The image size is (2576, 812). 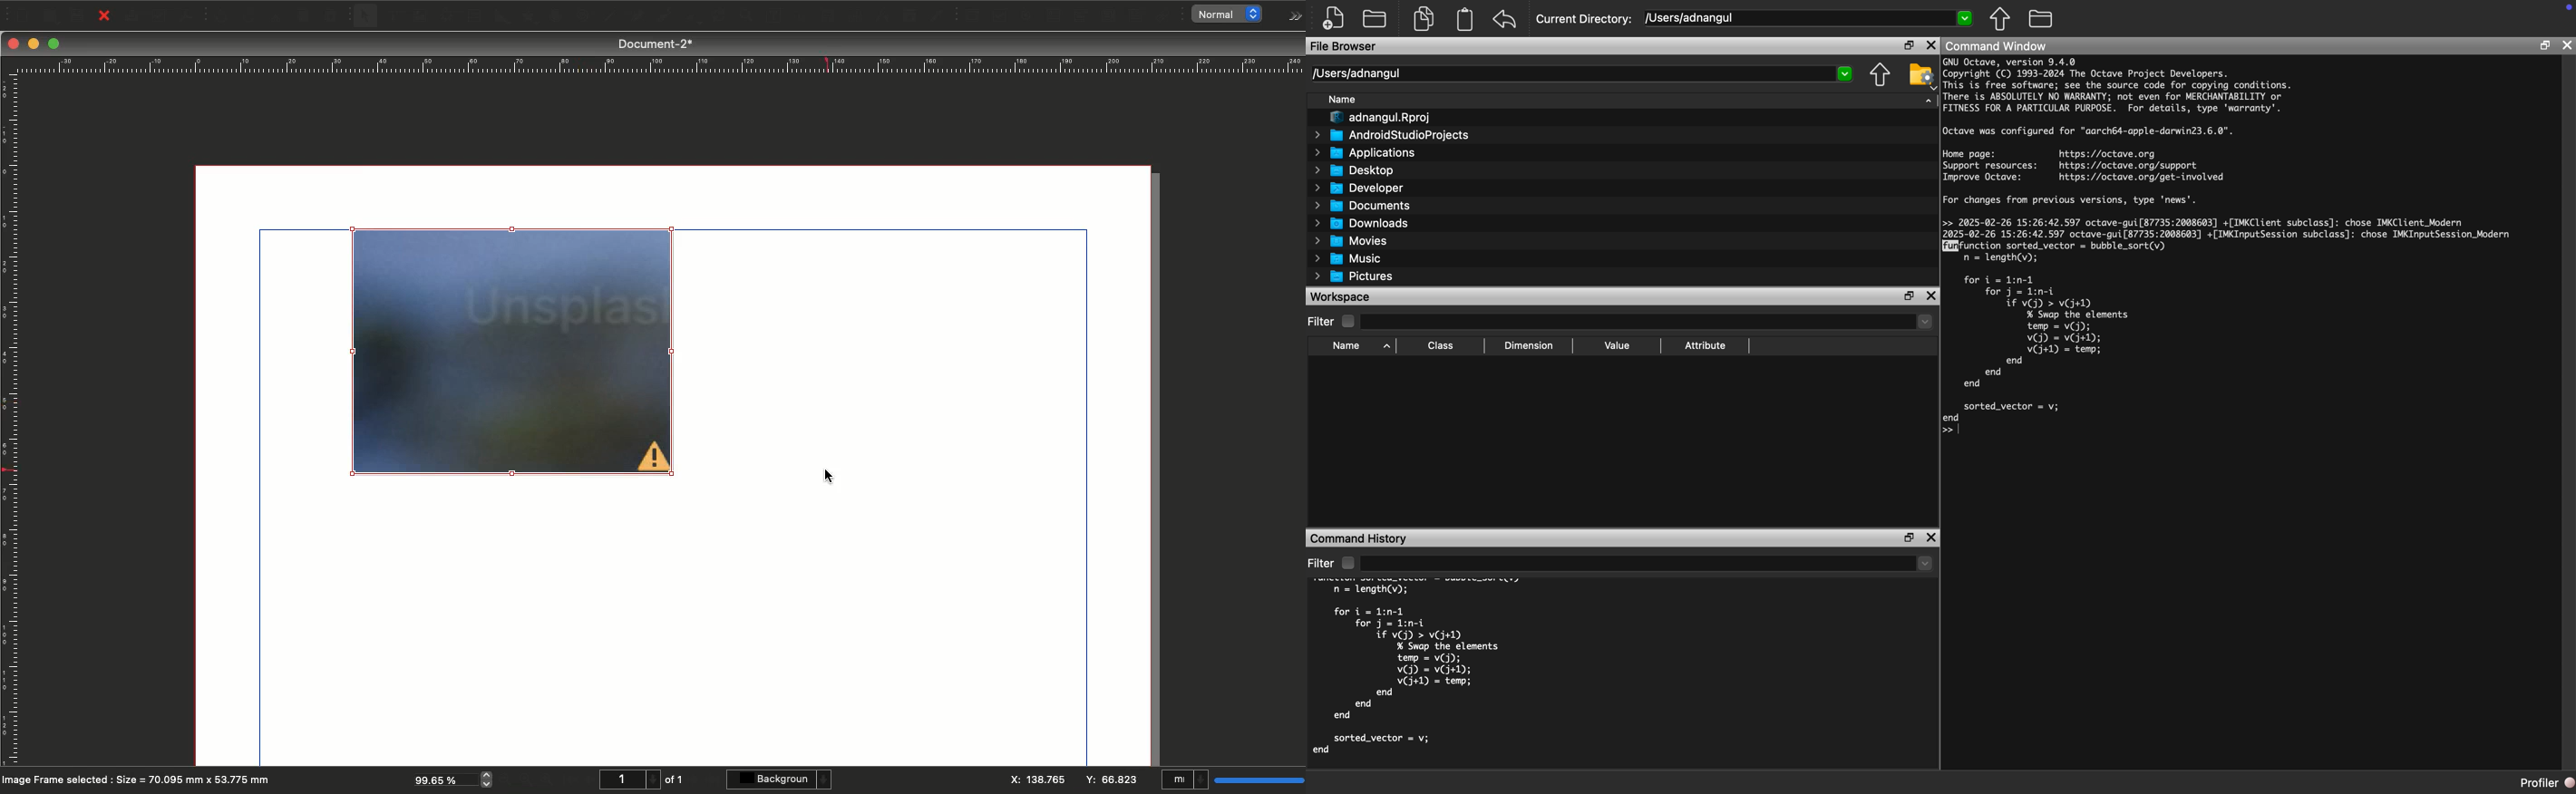 What do you see at coordinates (1053, 16) in the screenshot?
I see `PDF text field` at bounding box center [1053, 16].